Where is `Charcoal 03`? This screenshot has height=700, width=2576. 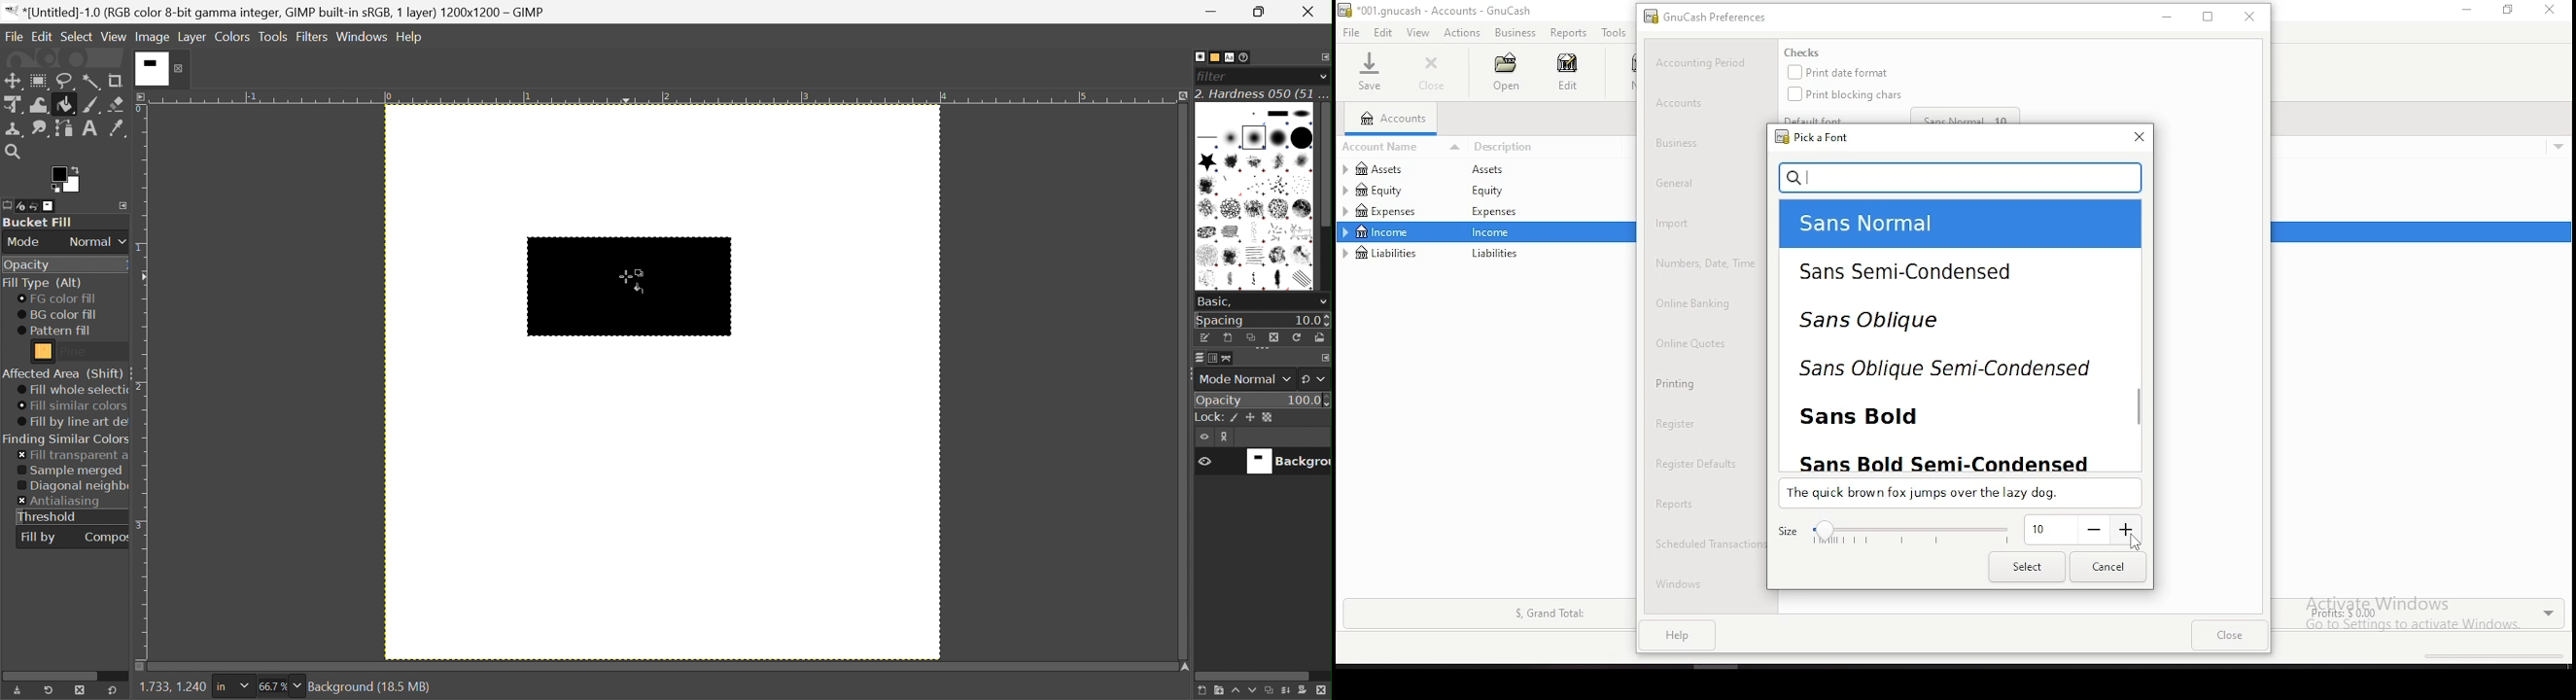
Charcoal 03 is located at coordinates (1257, 232).